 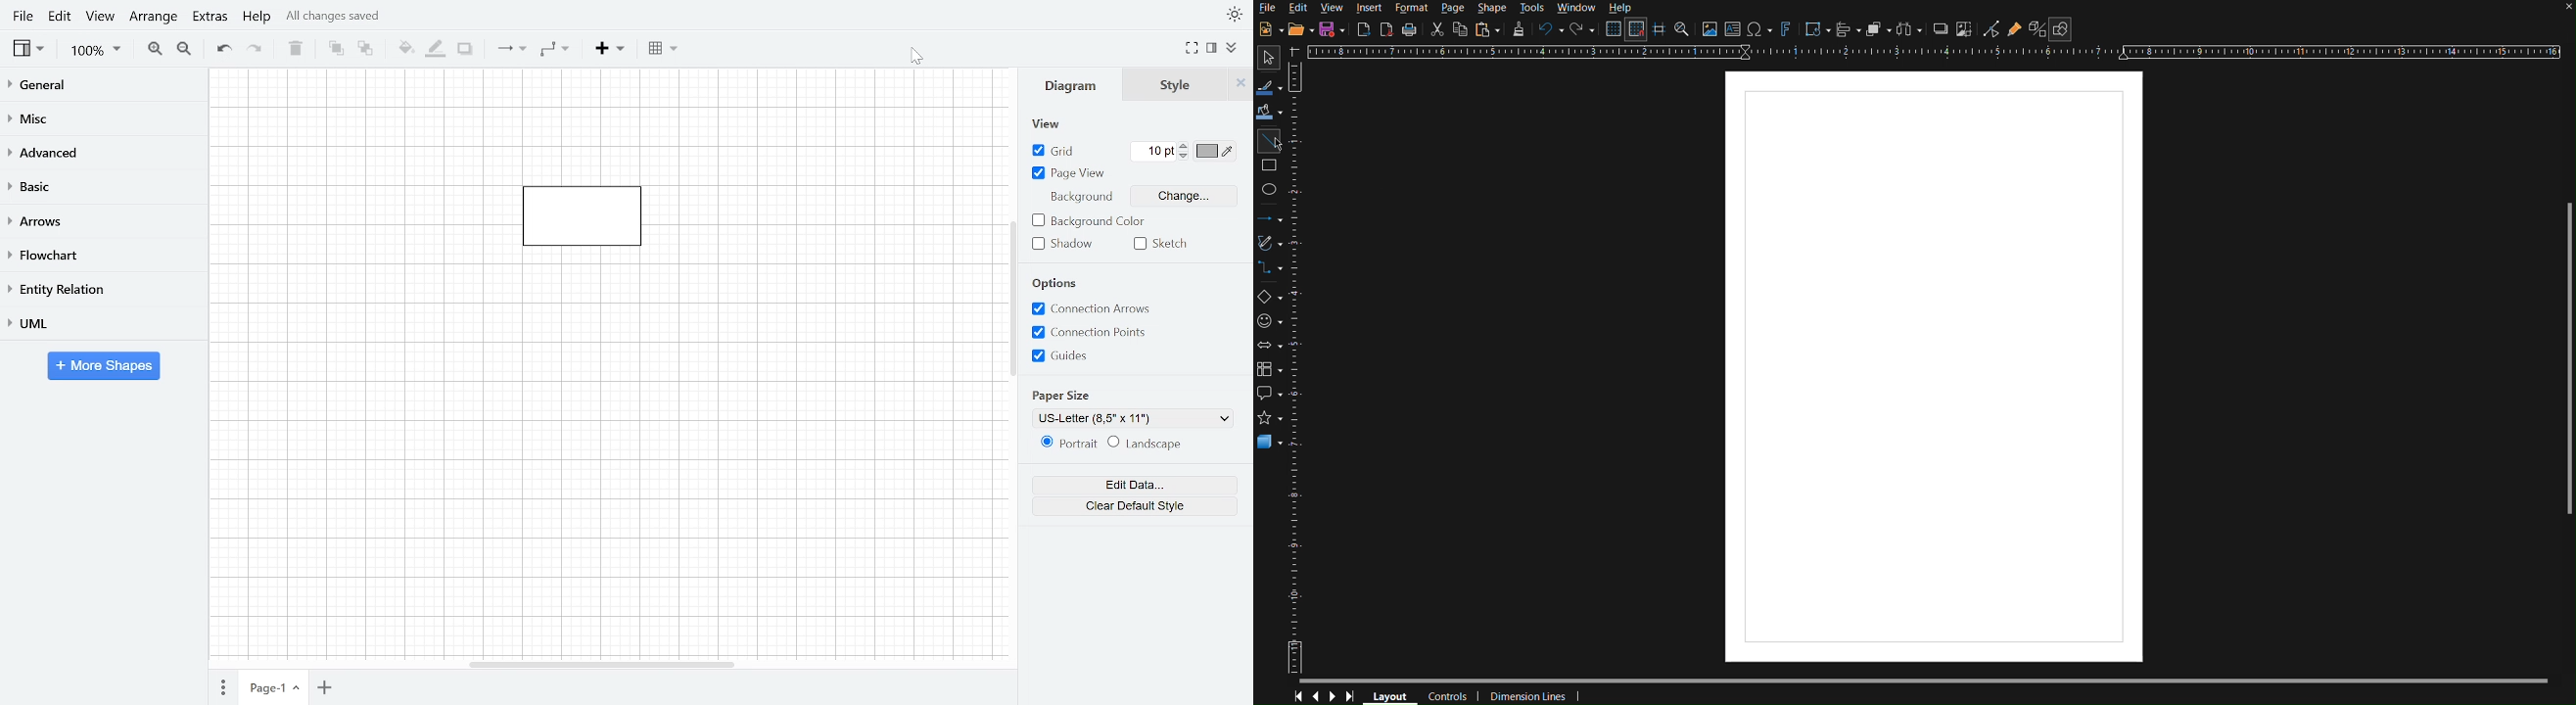 I want to click on Format, so click(x=1212, y=49).